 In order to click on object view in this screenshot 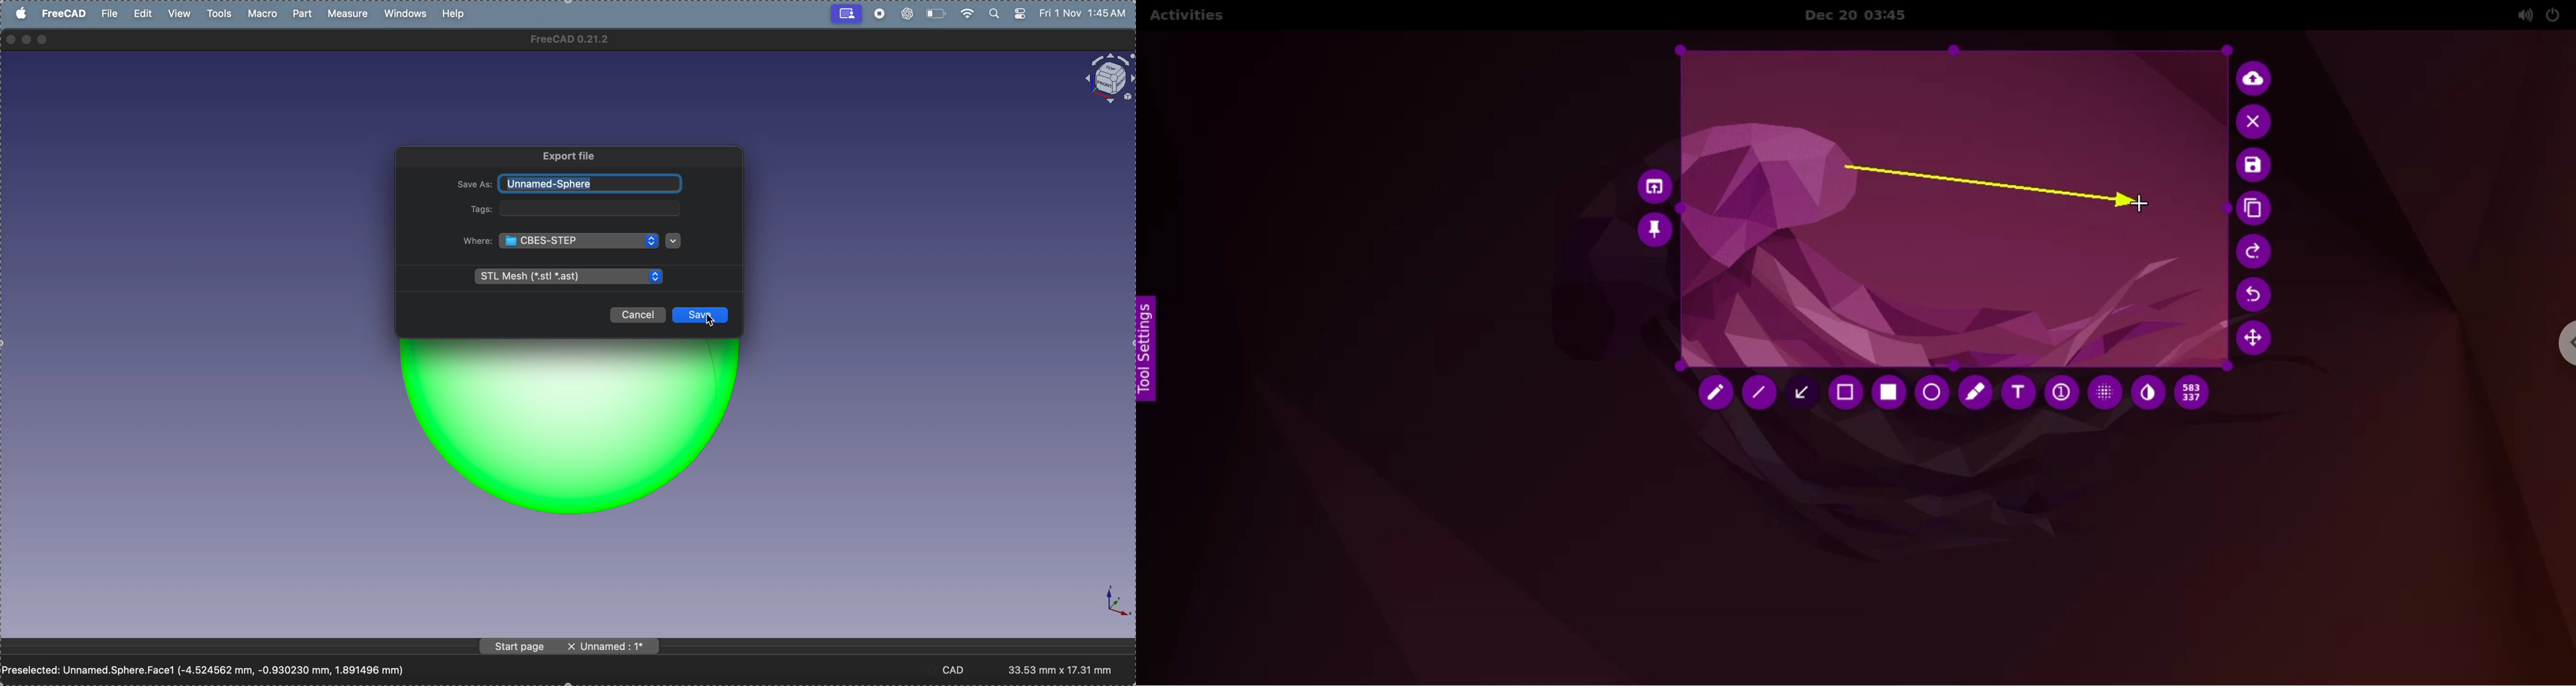, I will do `click(1104, 79)`.